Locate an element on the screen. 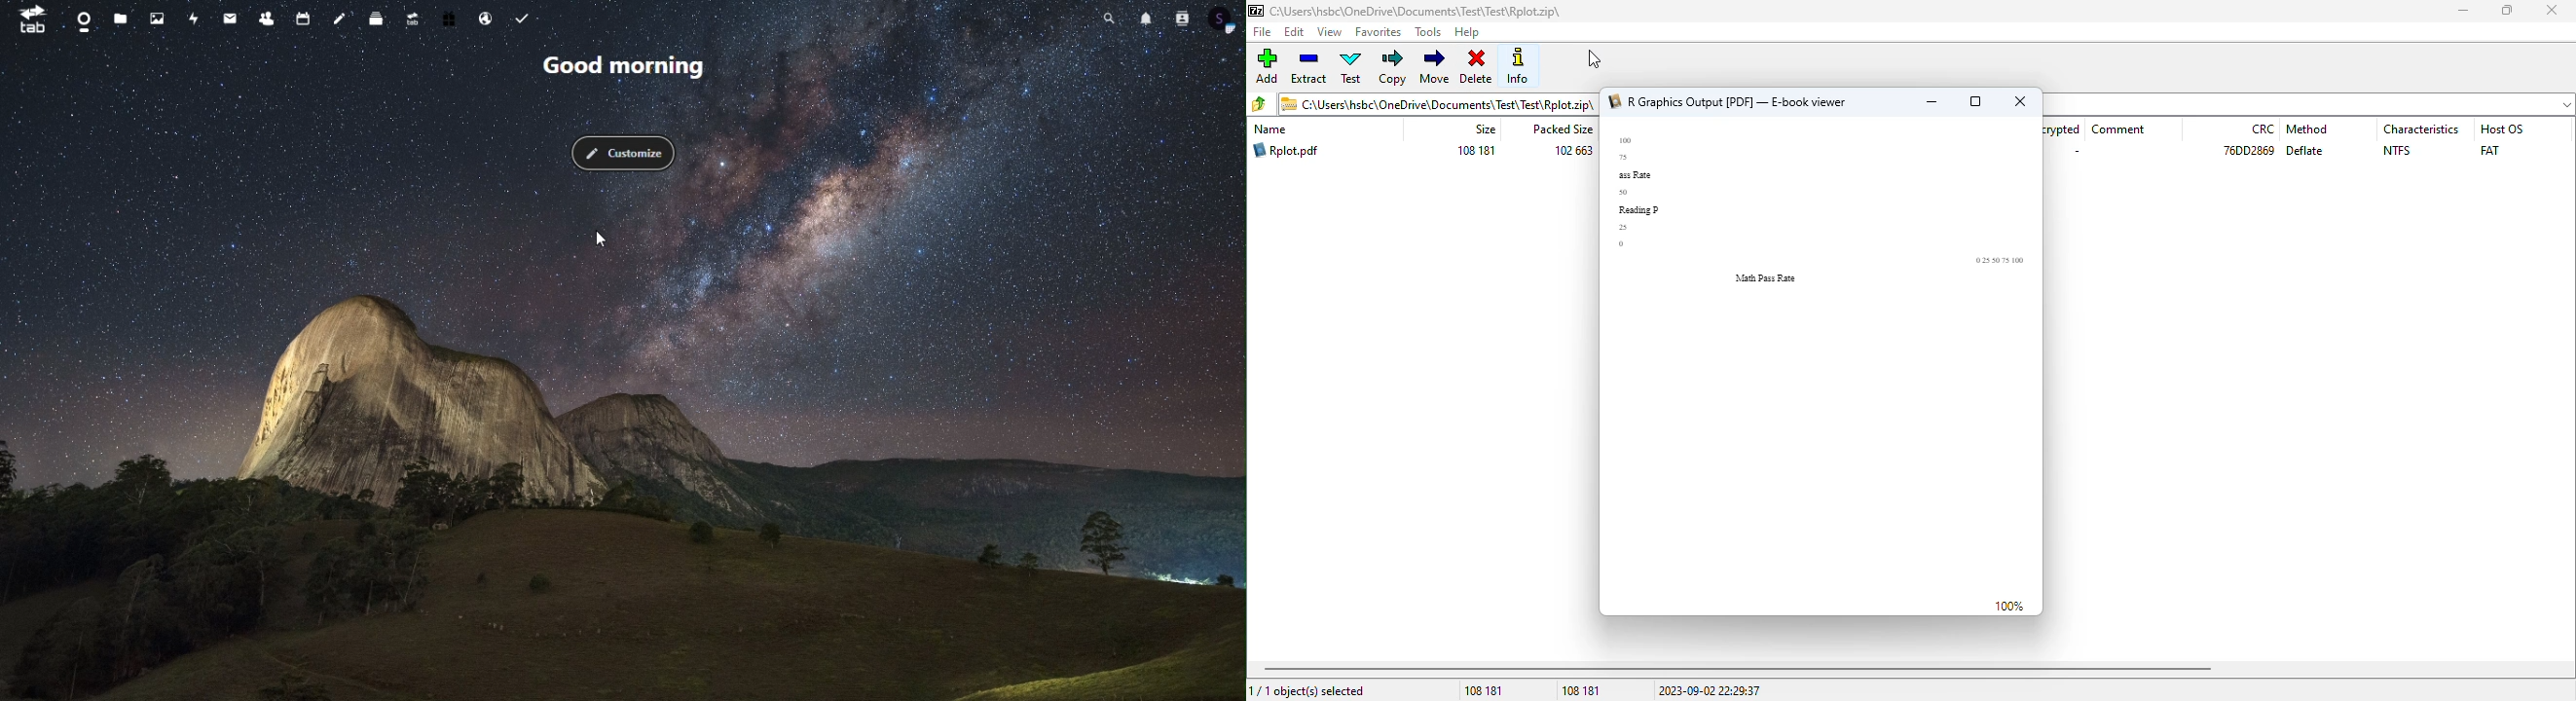 The height and width of the screenshot is (728, 2576). search is located at coordinates (1110, 20).